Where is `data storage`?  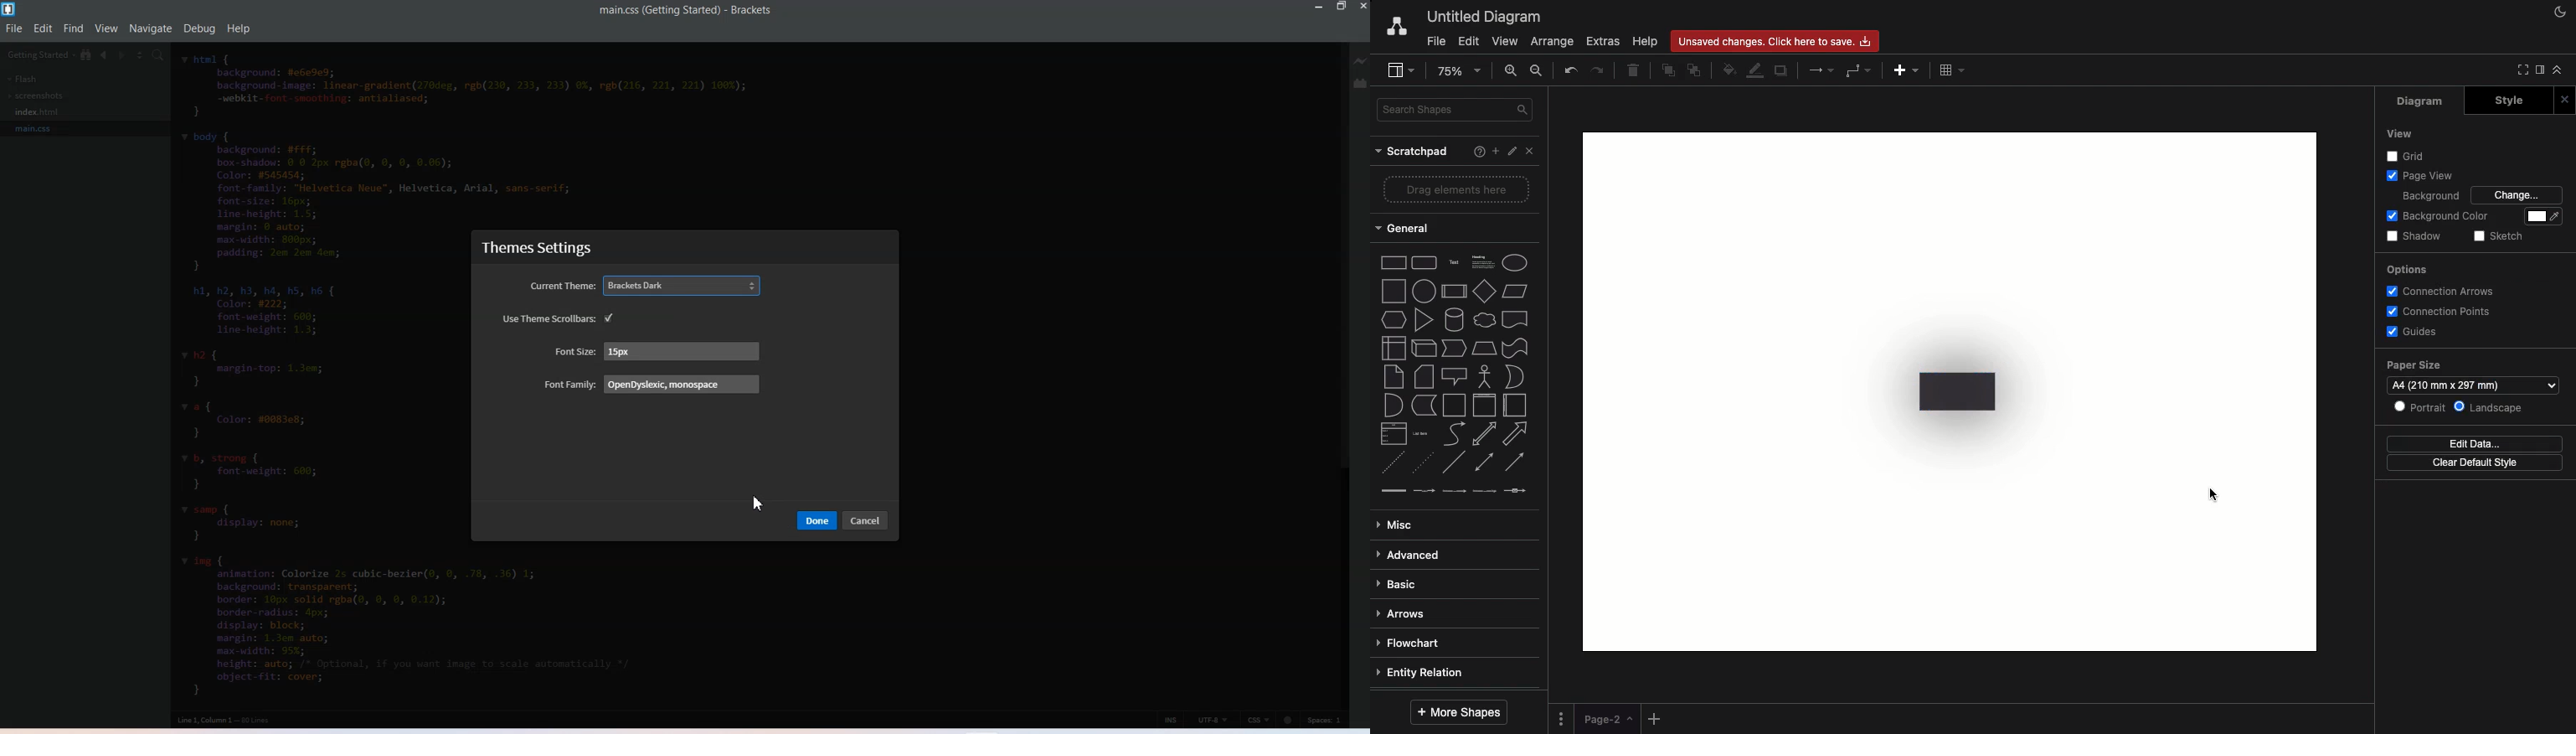 data storage is located at coordinates (1425, 406).